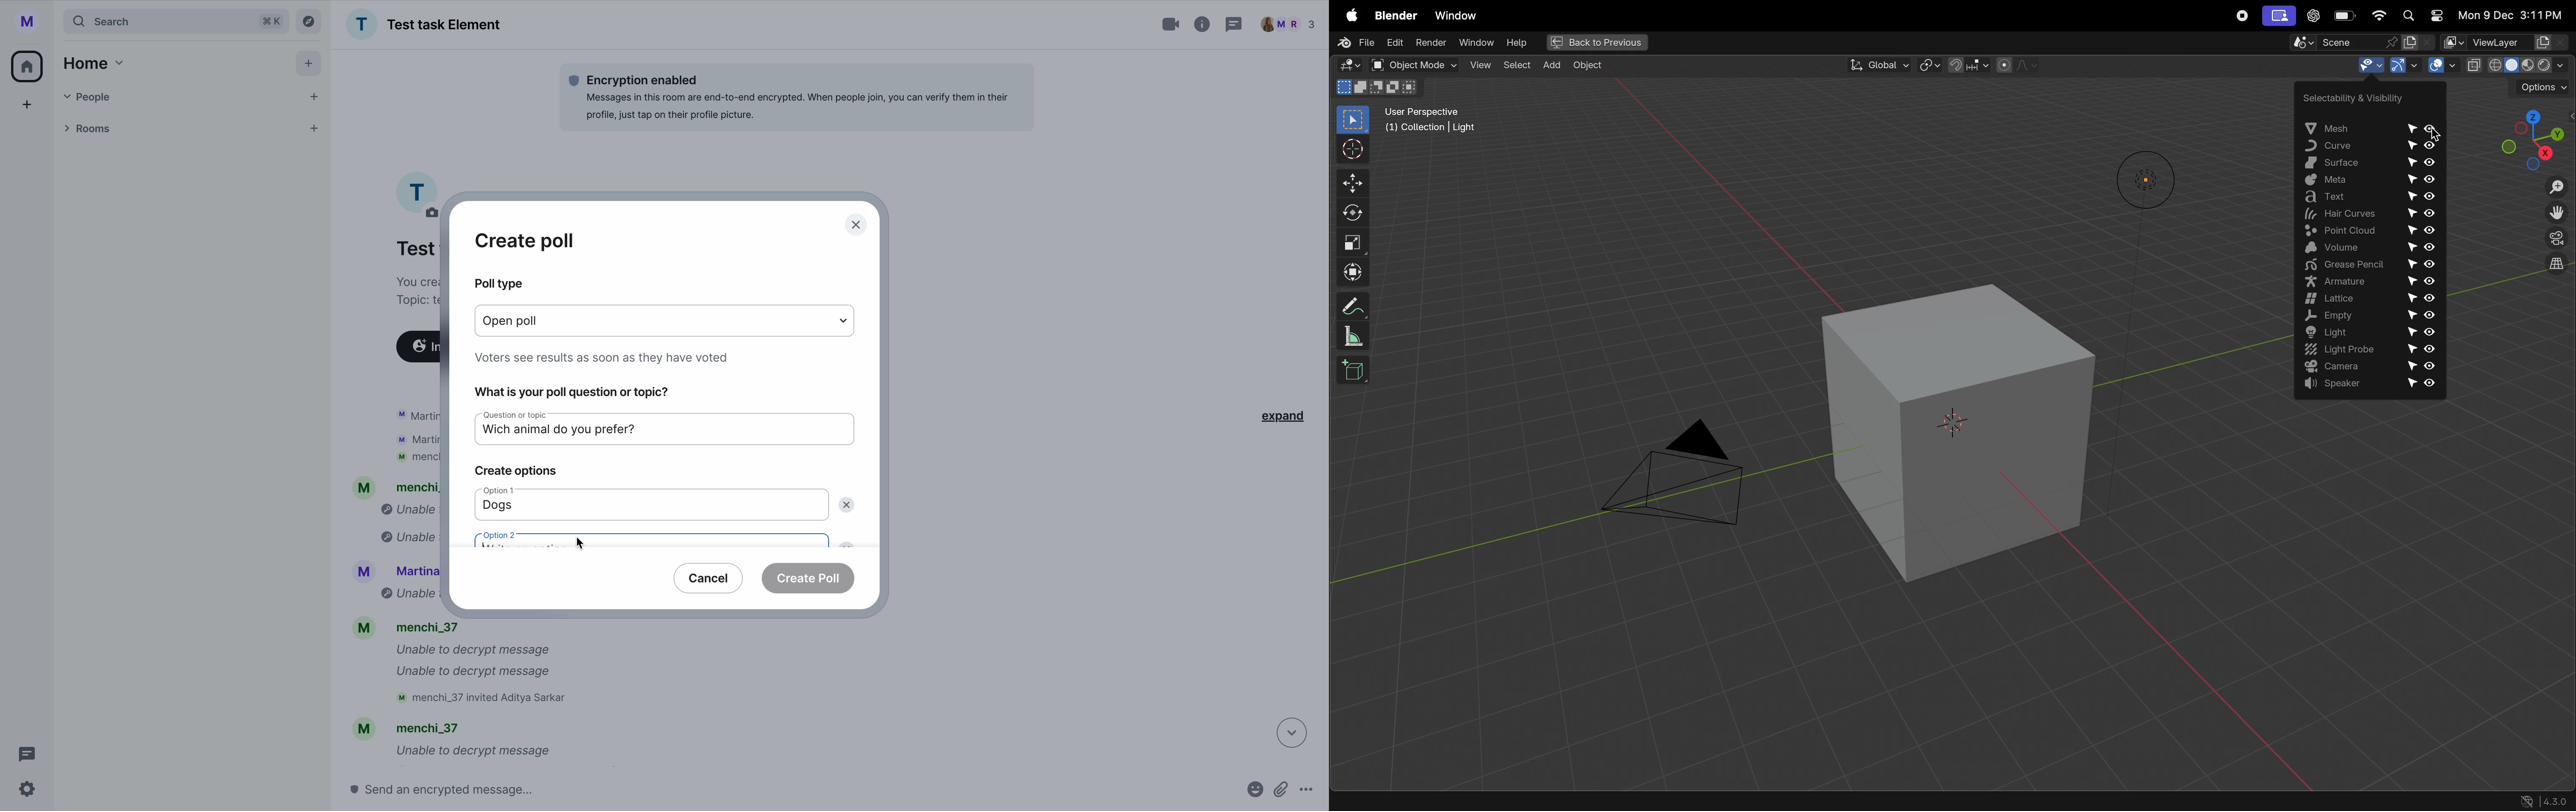 This screenshot has width=2576, height=812. What do you see at coordinates (1515, 65) in the screenshot?
I see `select` at bounding box center [1515, 65].